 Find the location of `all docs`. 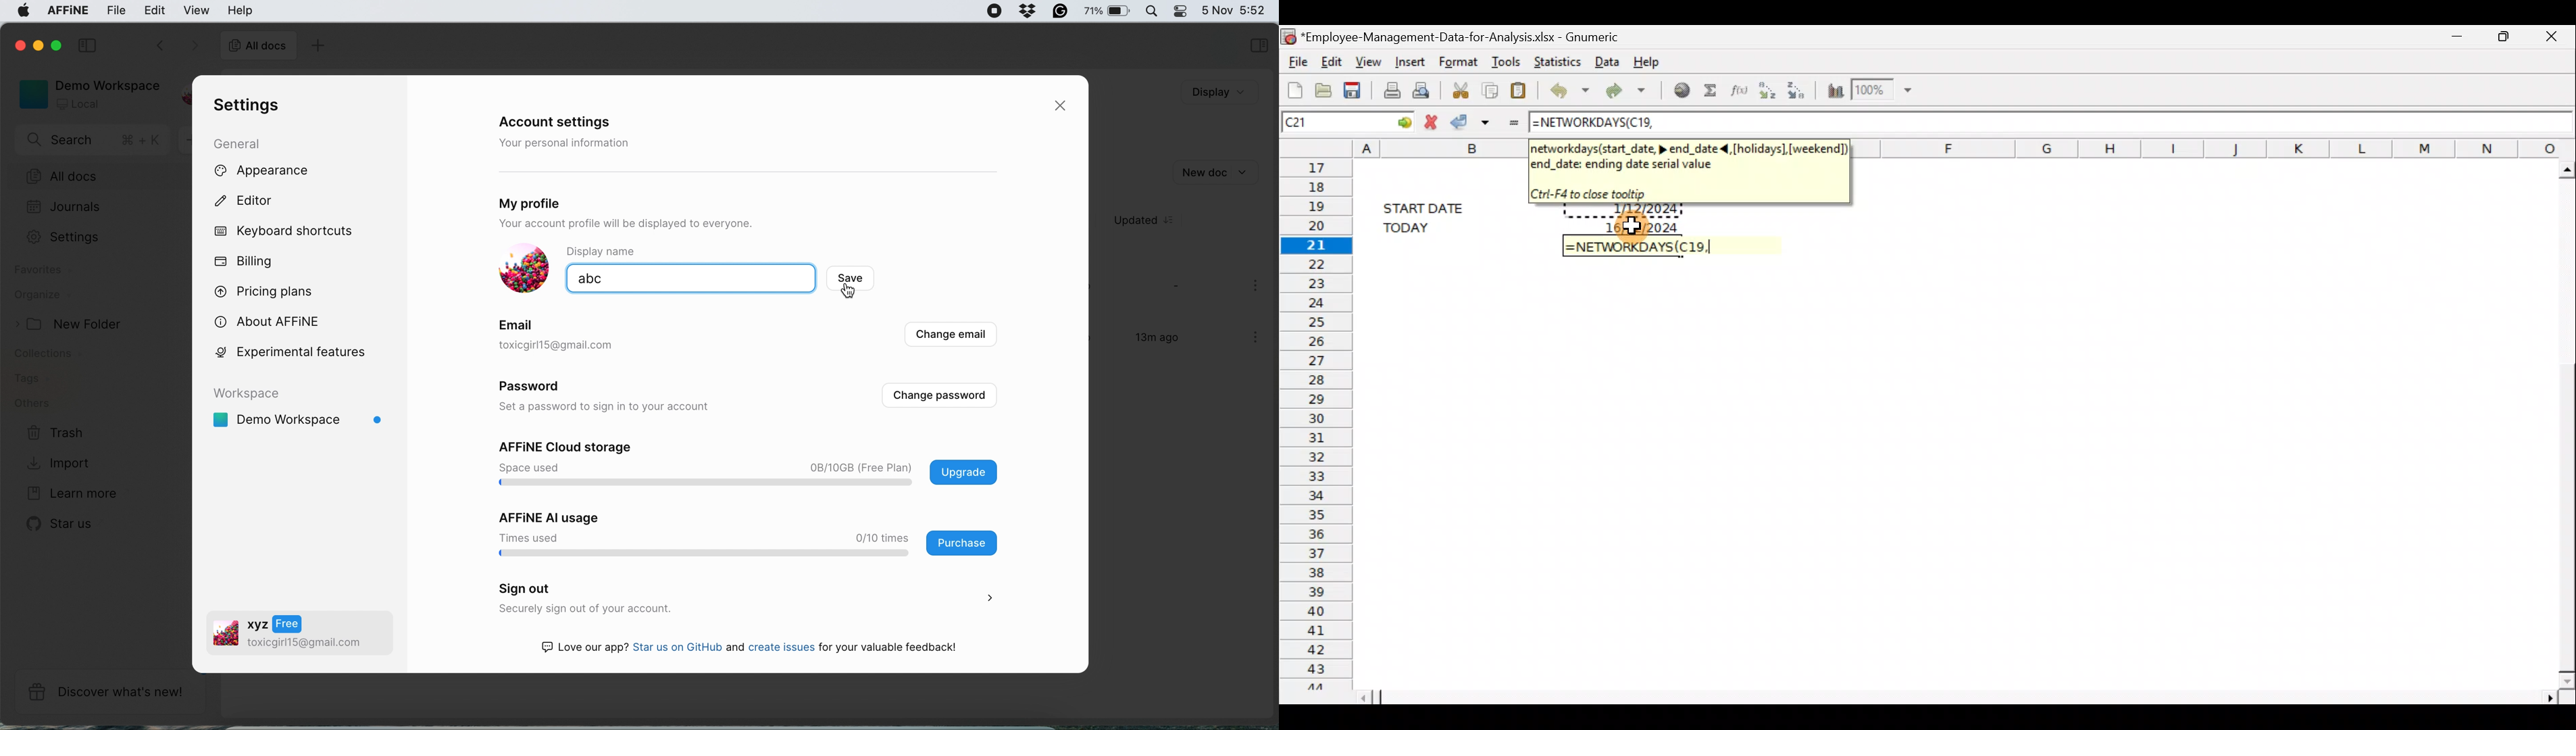

all docs is located at coordinates (258, 47).